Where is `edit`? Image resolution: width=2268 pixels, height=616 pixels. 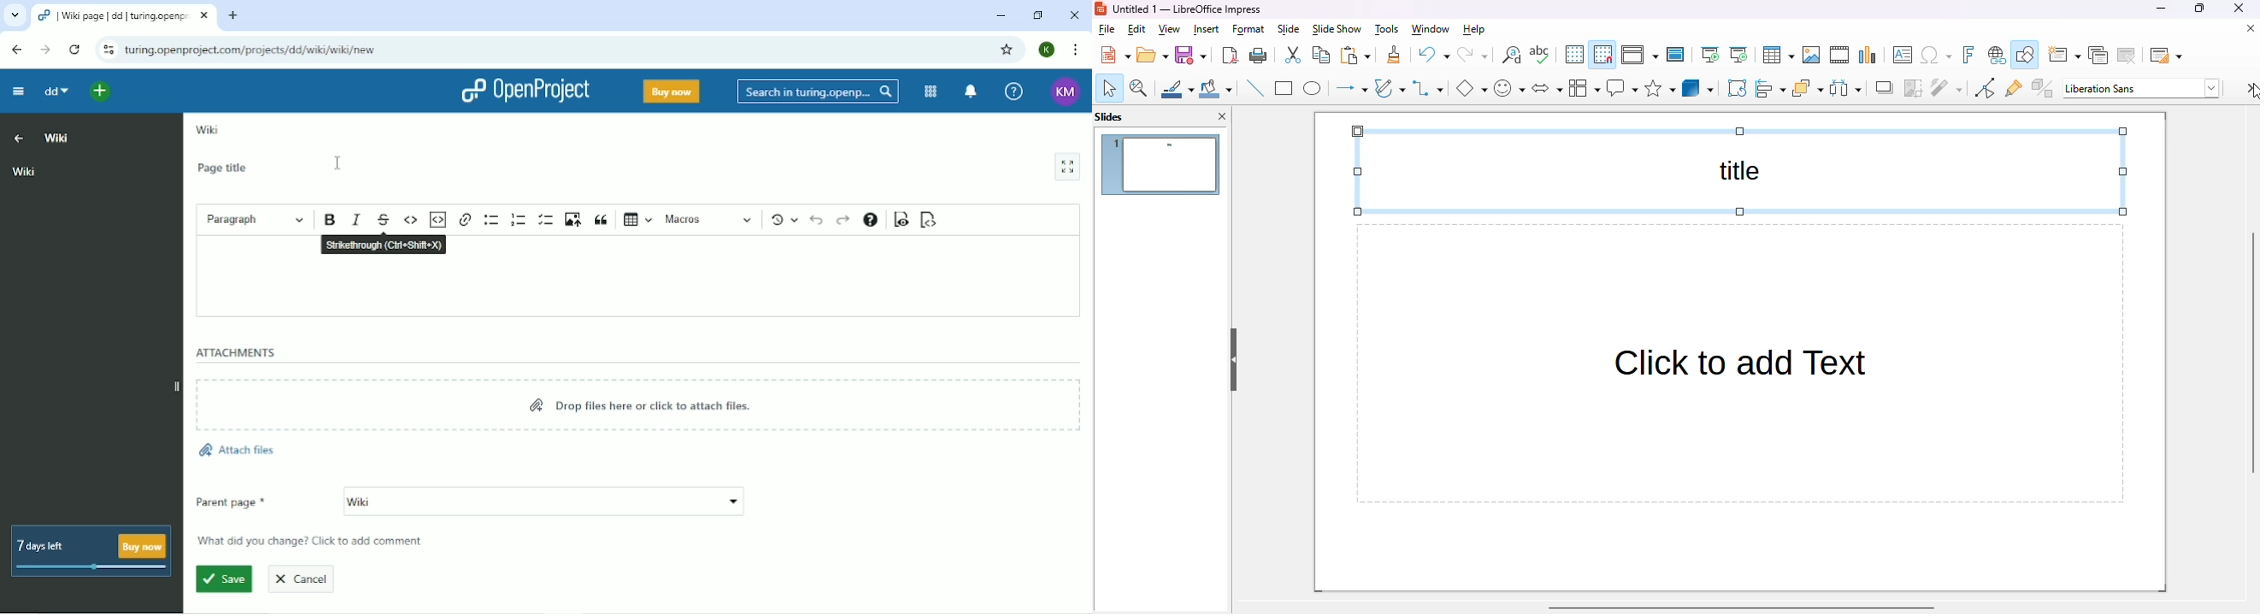 edit is located at coordinates (1137, 29).